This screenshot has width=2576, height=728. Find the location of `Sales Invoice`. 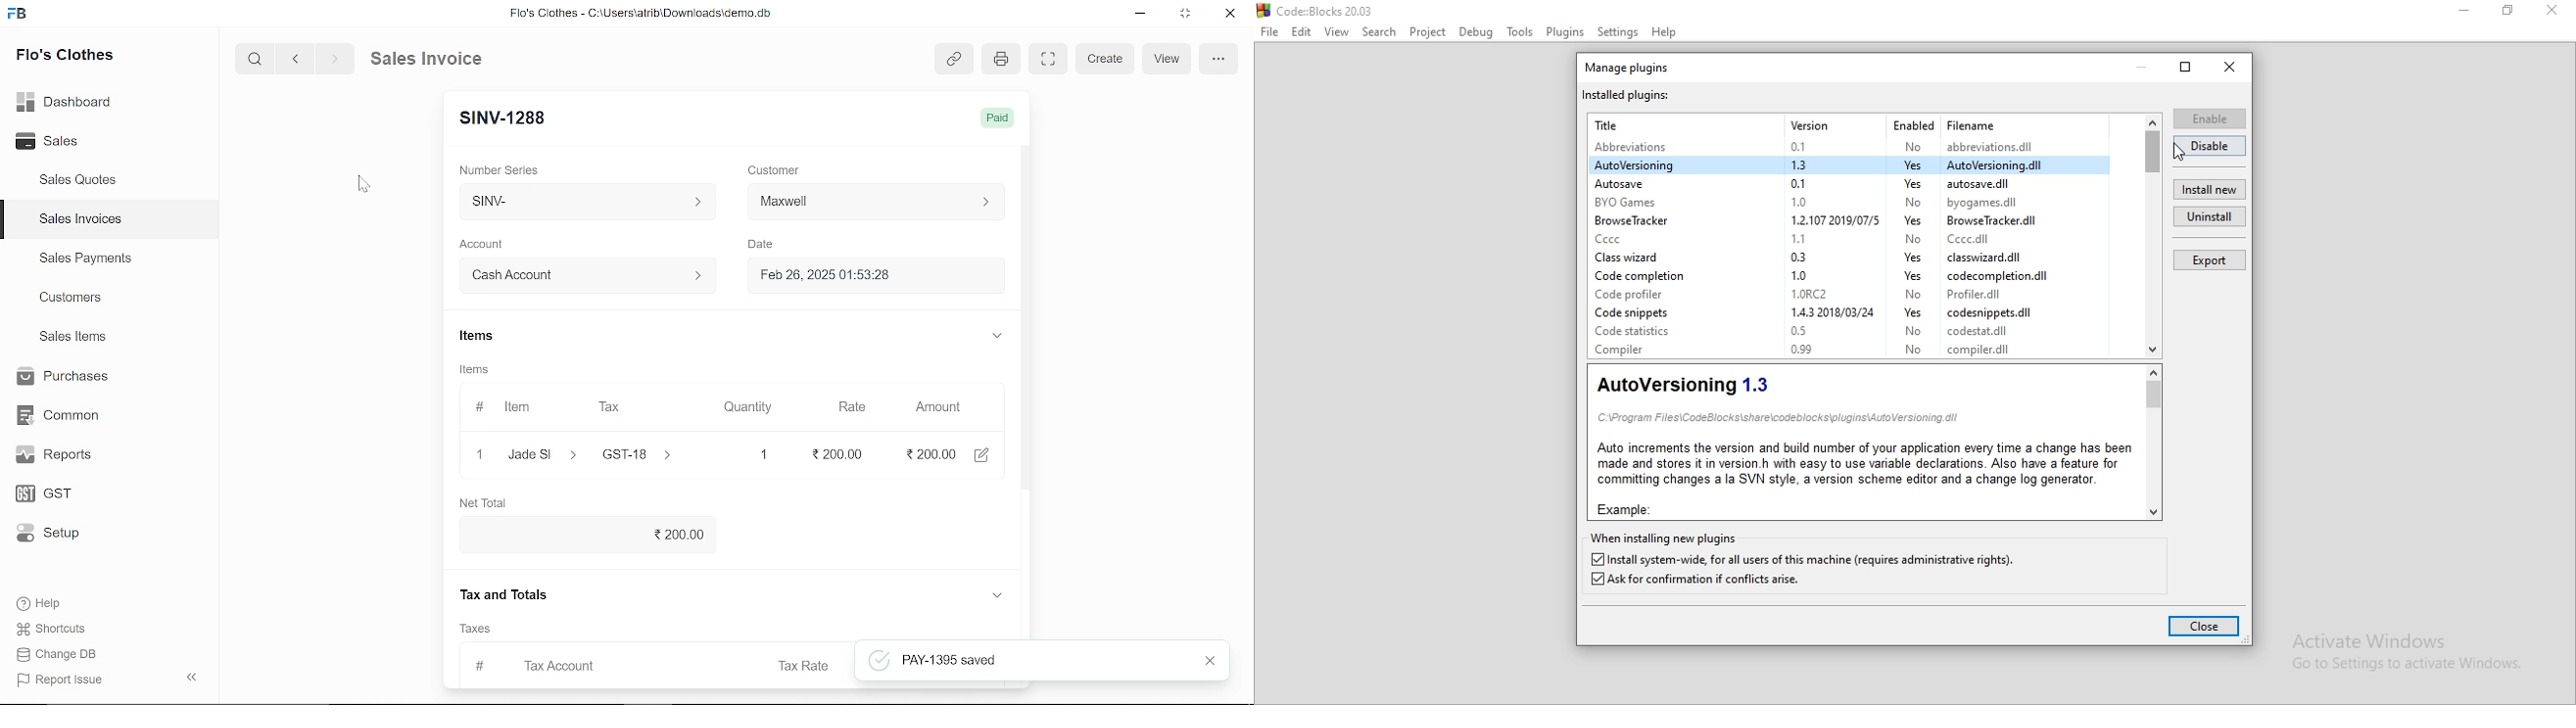

Sales Invoice is located at coordinates (441, 58).